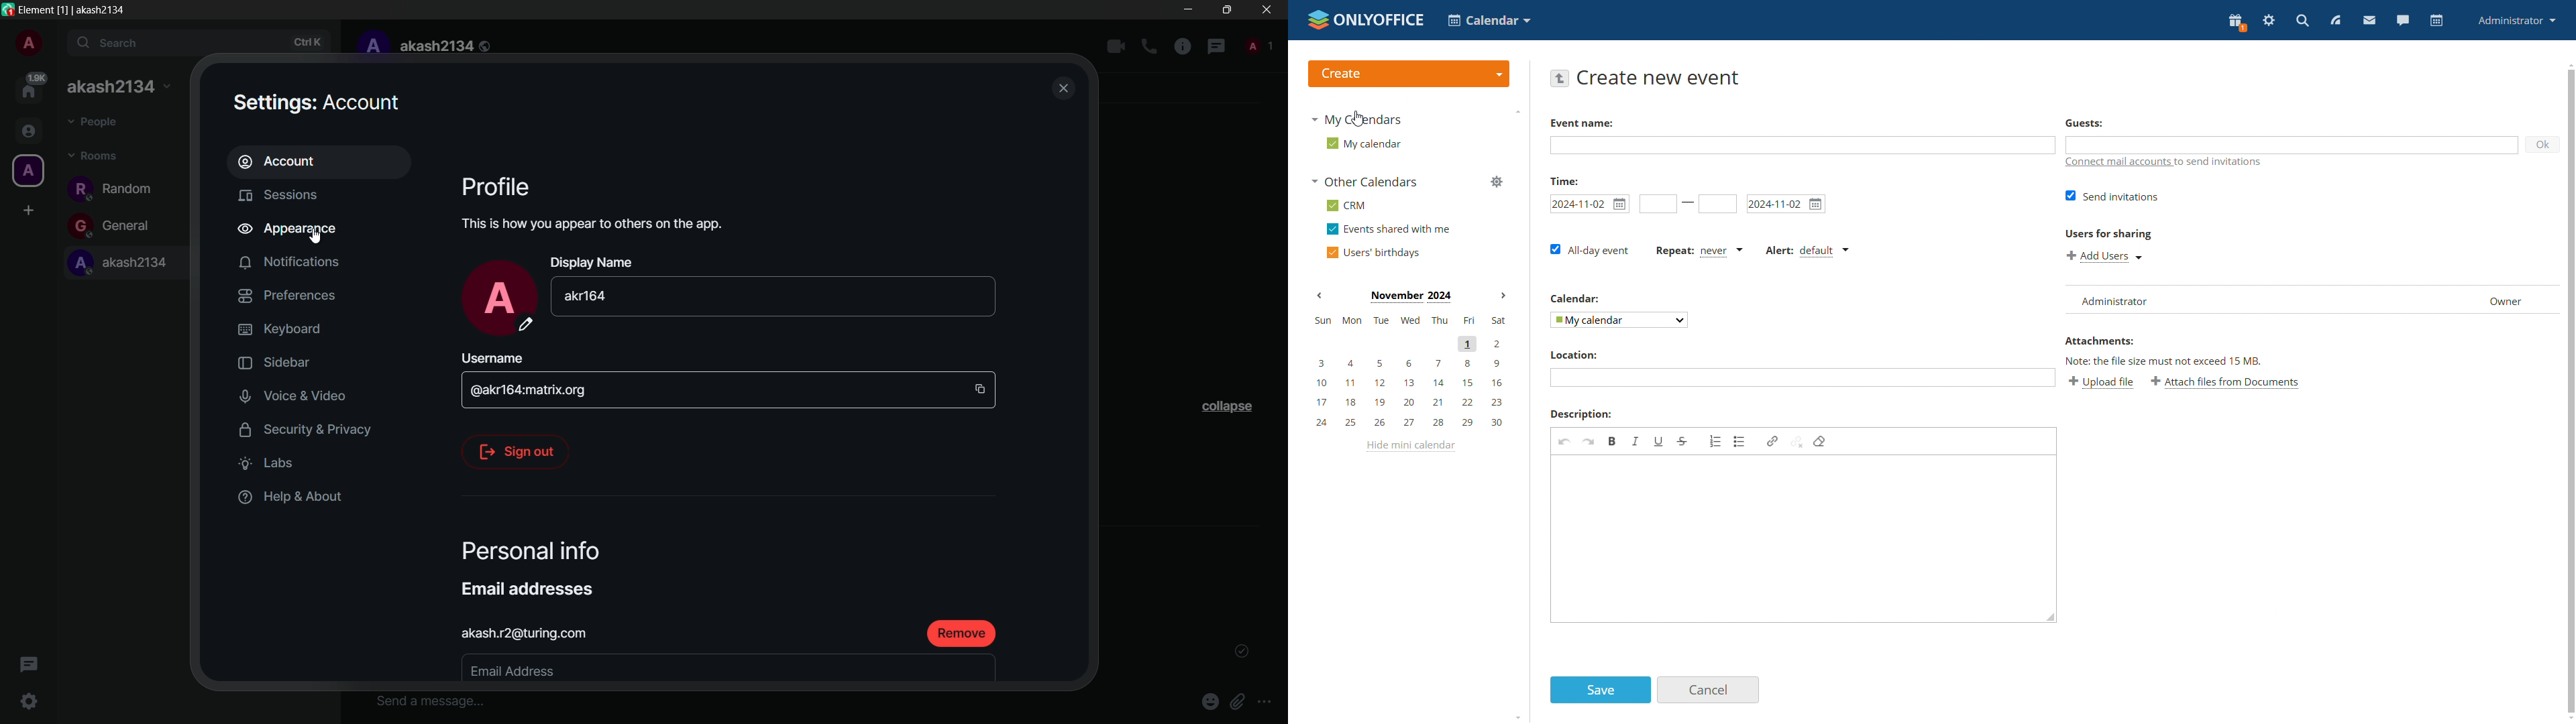 The image size is (2576, 728). I want to click on voice and video, so click(296, 396).